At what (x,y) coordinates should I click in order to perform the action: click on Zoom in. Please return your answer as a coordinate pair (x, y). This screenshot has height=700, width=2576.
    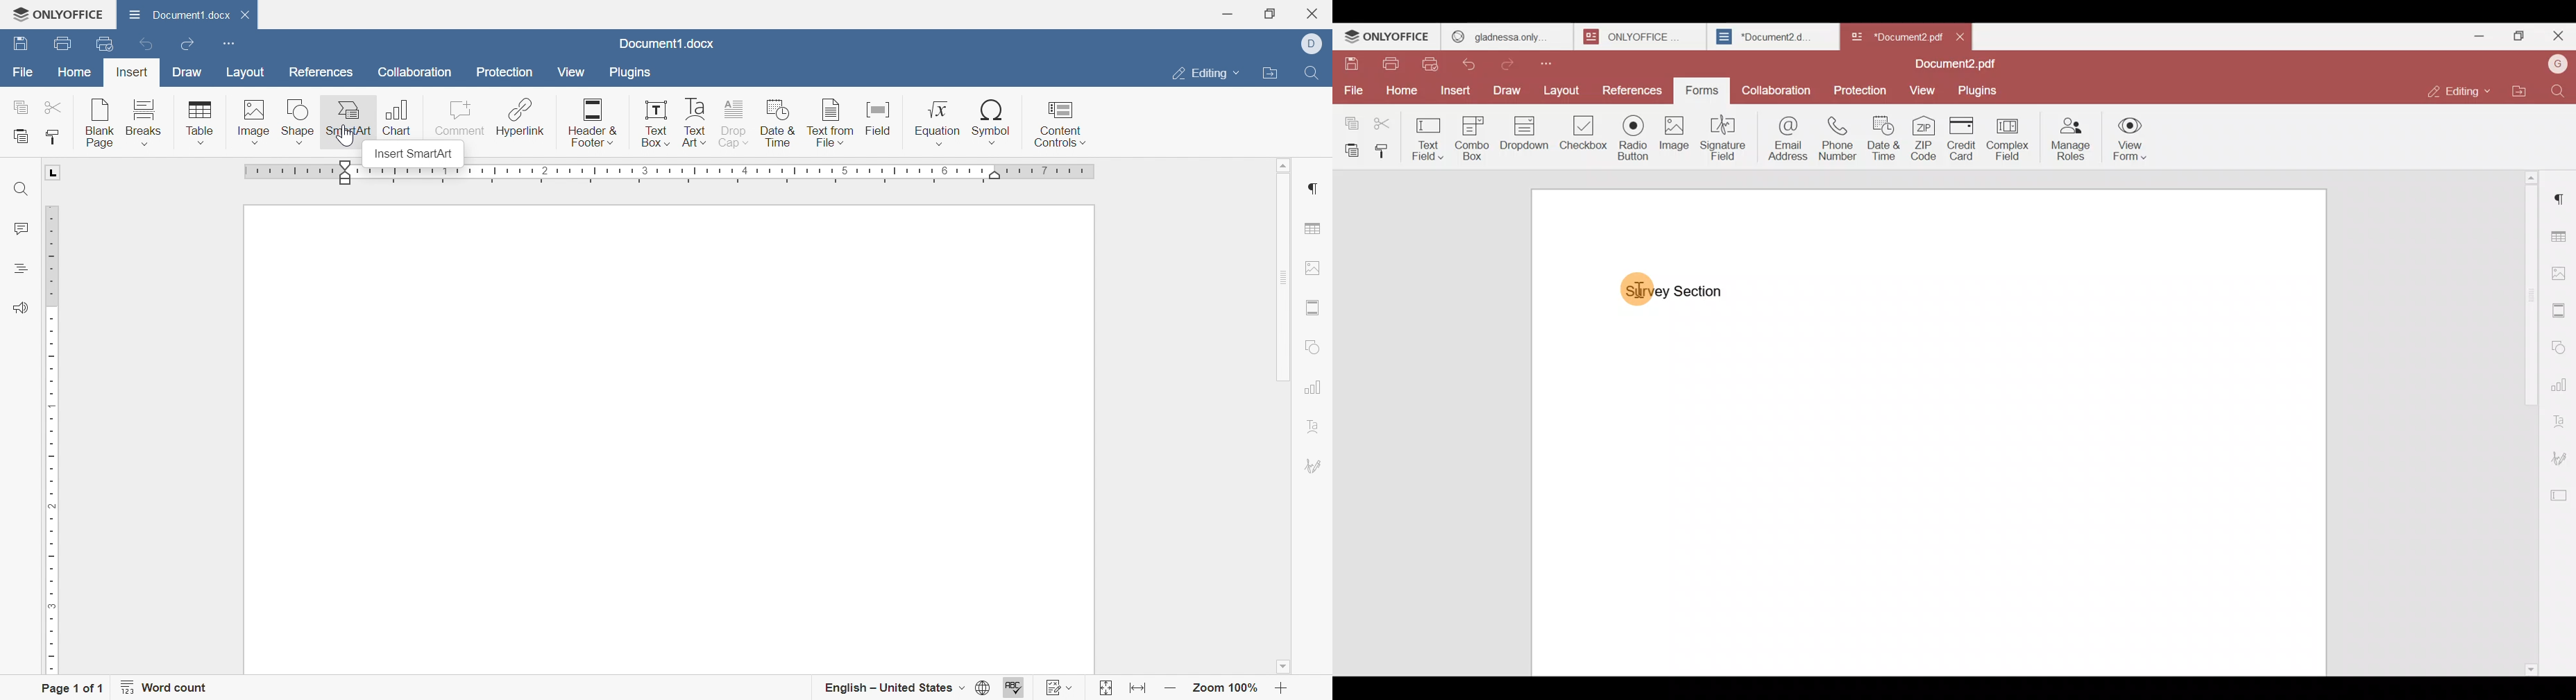
    Looking at the image, I should click on (1281, 689).